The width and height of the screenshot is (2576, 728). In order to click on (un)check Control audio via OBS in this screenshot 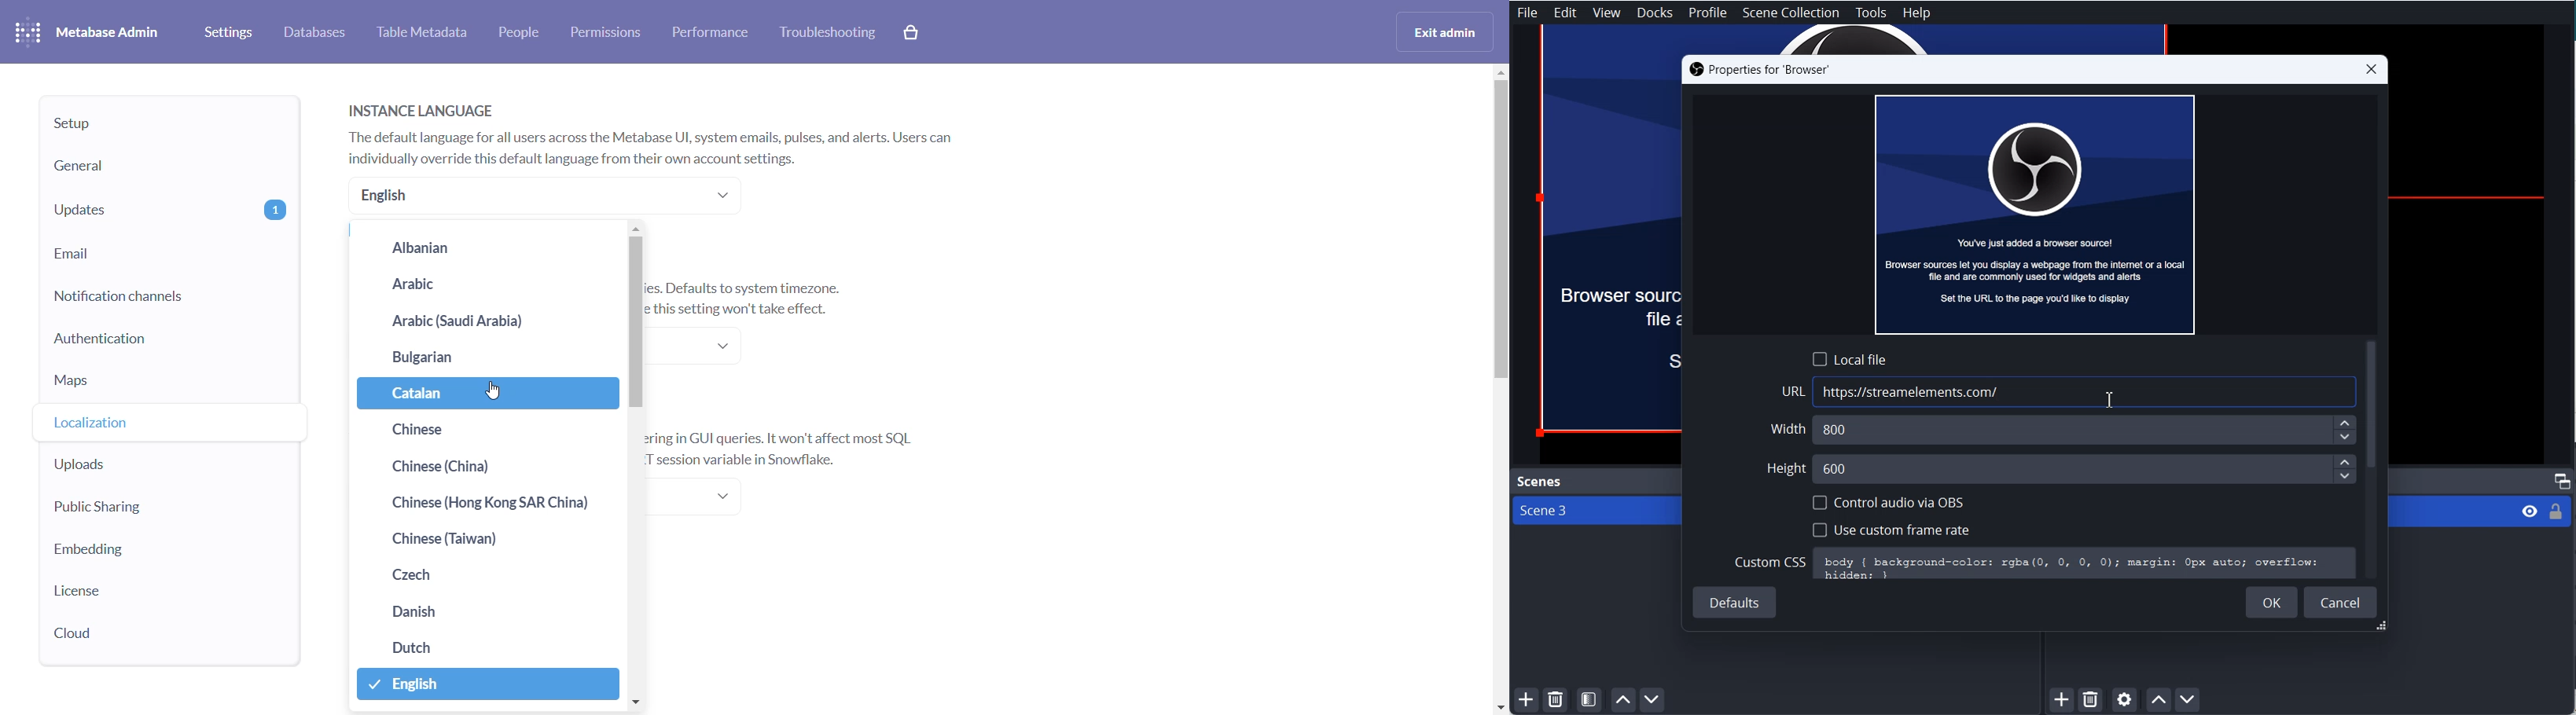, I will do `click(1889, 503)`.